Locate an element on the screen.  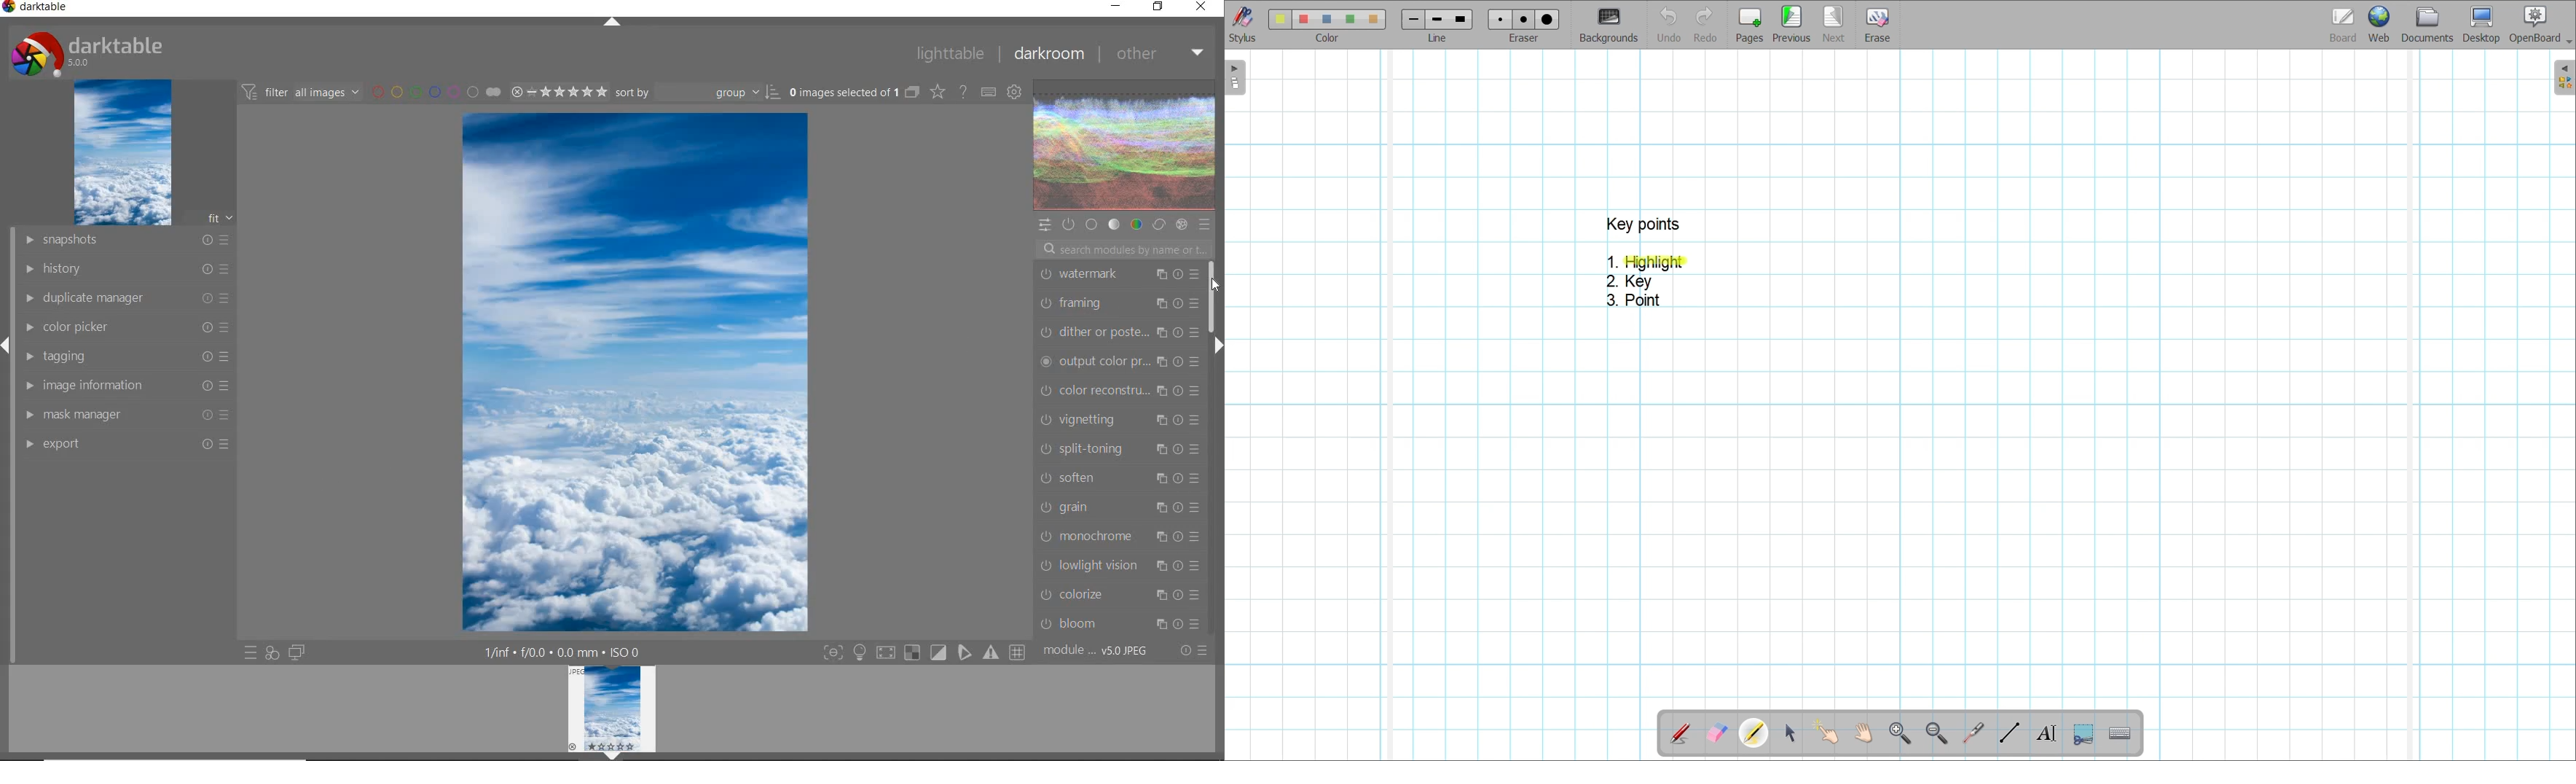
EXPORT is located at coordinates (125, 443).